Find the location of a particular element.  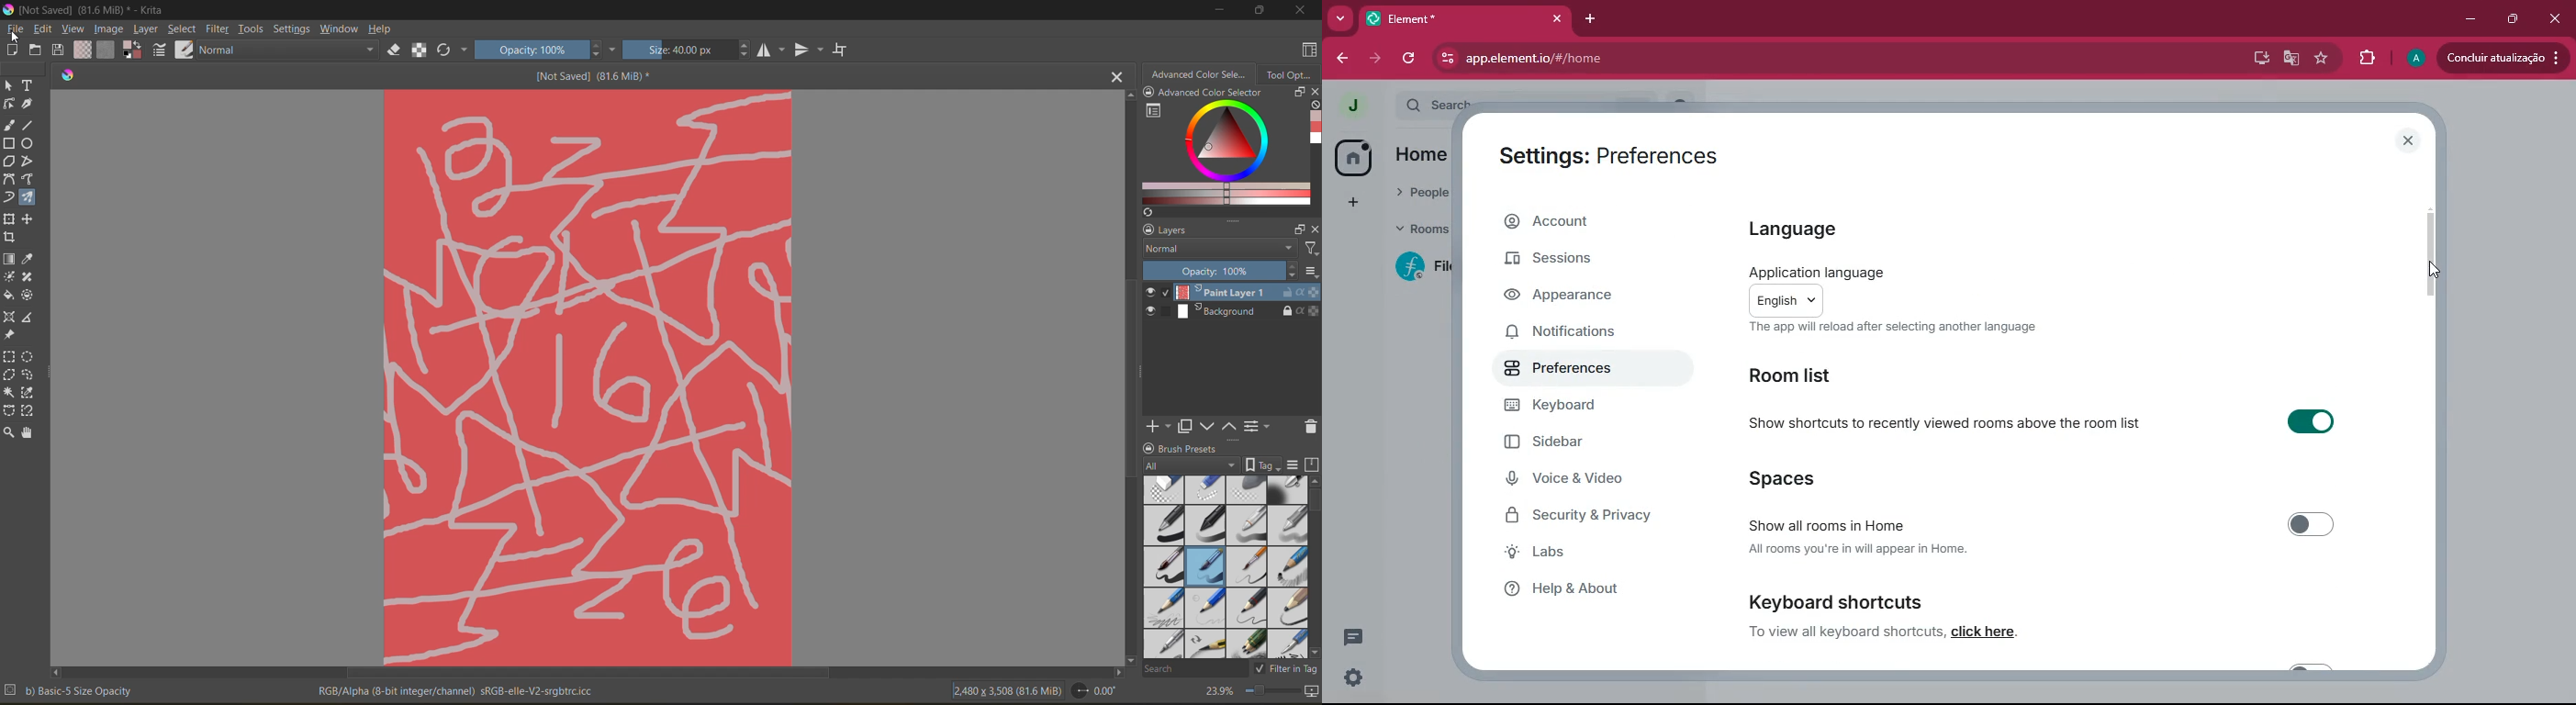

metadata is located at coordinates (459, 691).